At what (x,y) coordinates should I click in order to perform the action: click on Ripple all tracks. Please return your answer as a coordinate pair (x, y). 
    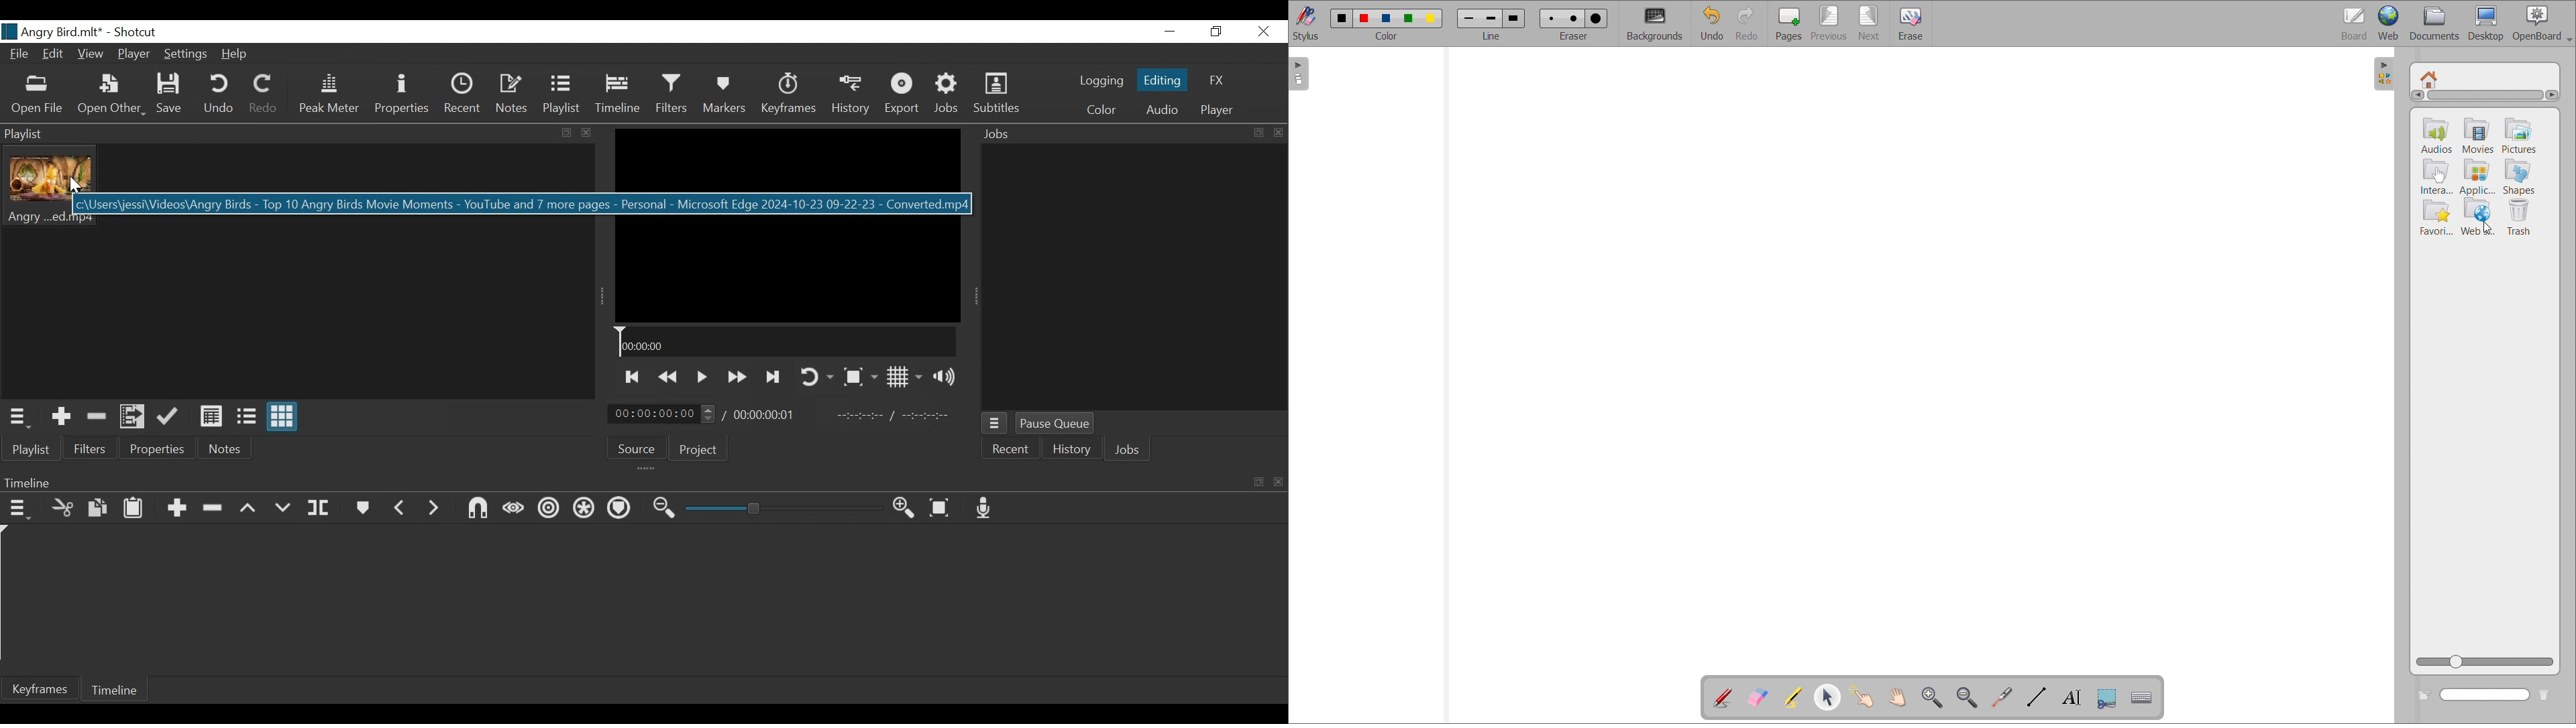
    Looking at the image, I should click on (582, 509).